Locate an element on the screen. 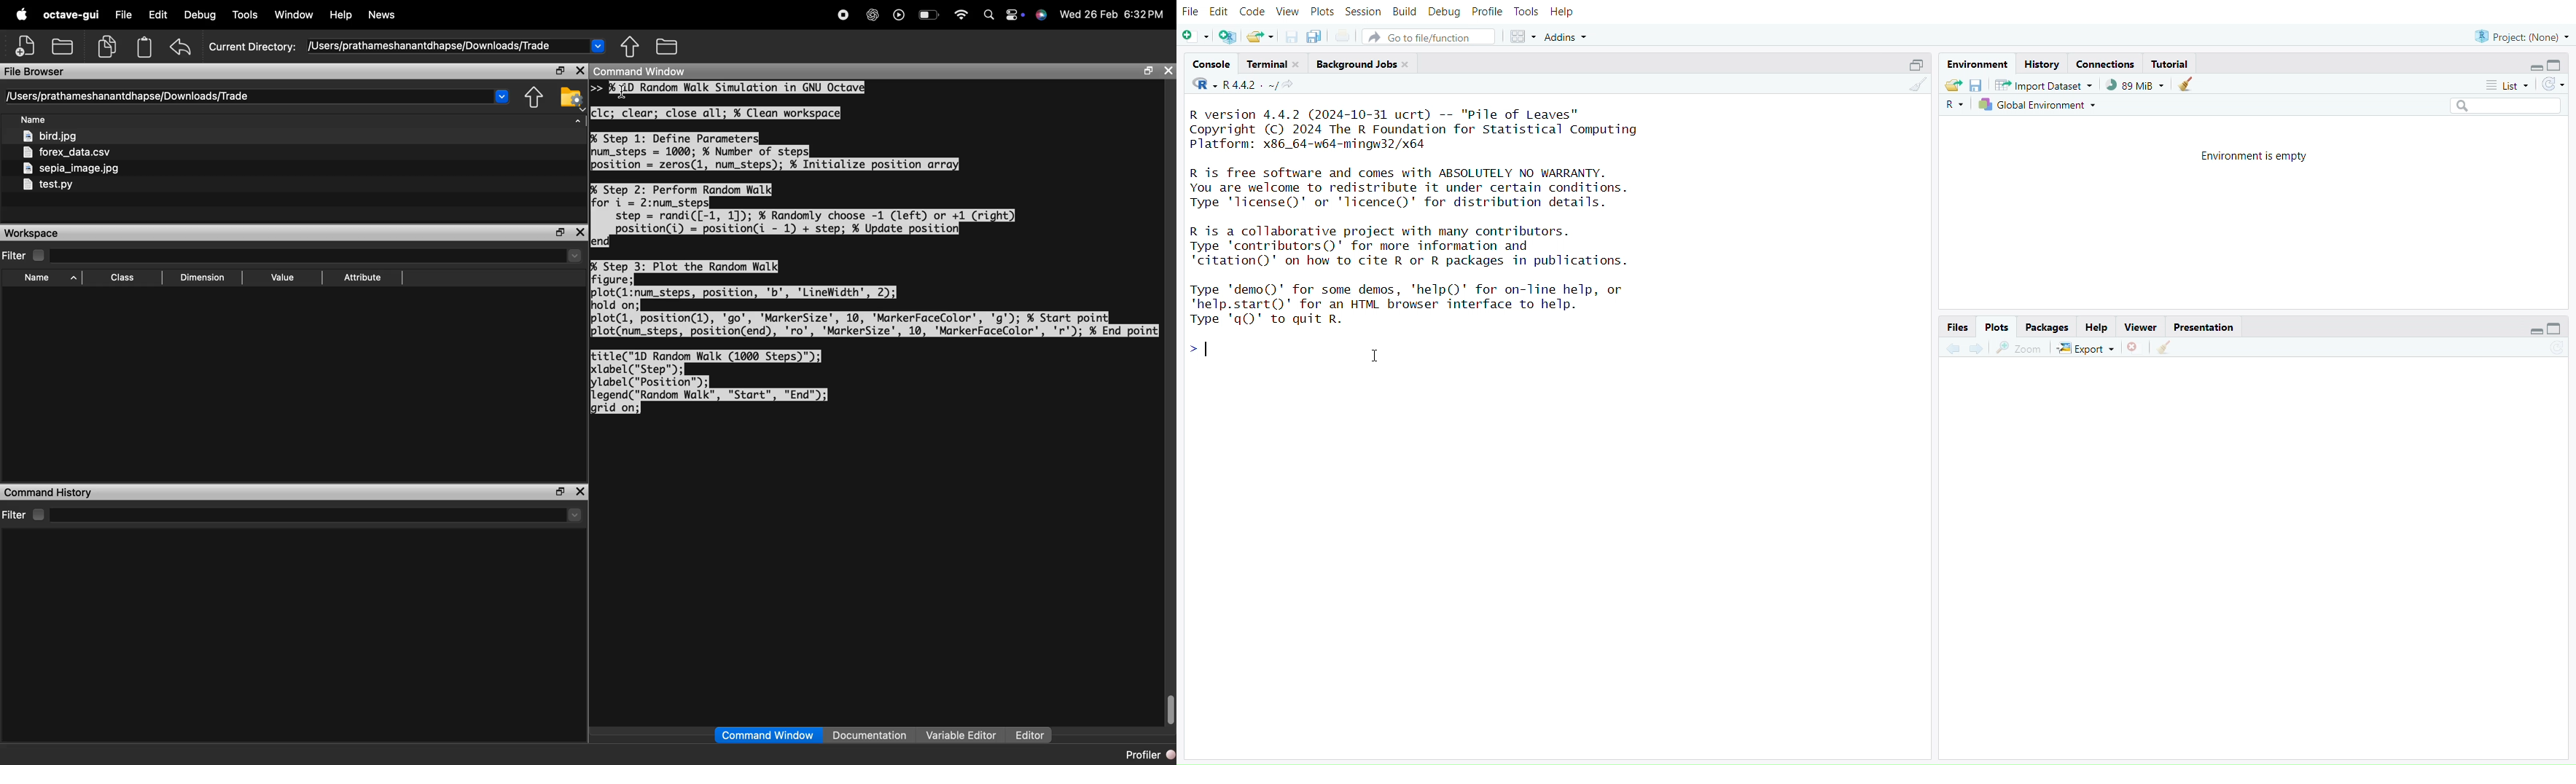 Image resolution: width=2576 pixels, height=784 pixels. Viewer is located at coordinates (2139, 326).